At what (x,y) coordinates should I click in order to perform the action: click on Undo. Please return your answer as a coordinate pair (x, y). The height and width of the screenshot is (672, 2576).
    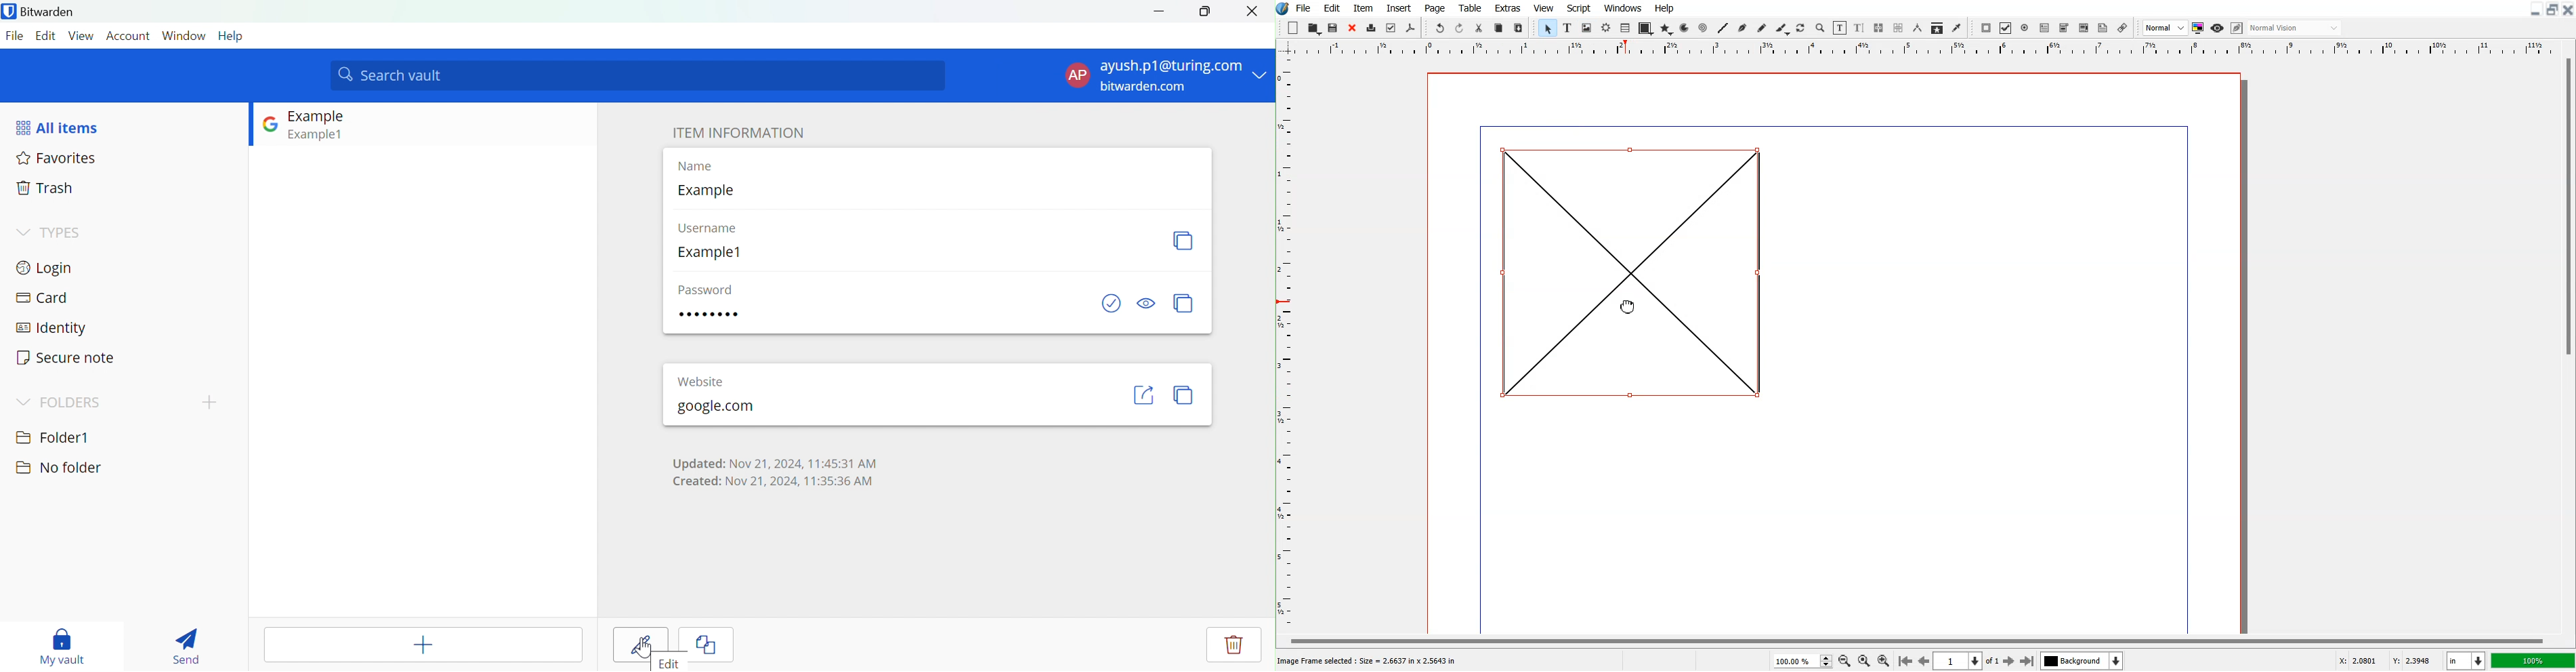
    Looking at the image, I should click on (1440, 27).